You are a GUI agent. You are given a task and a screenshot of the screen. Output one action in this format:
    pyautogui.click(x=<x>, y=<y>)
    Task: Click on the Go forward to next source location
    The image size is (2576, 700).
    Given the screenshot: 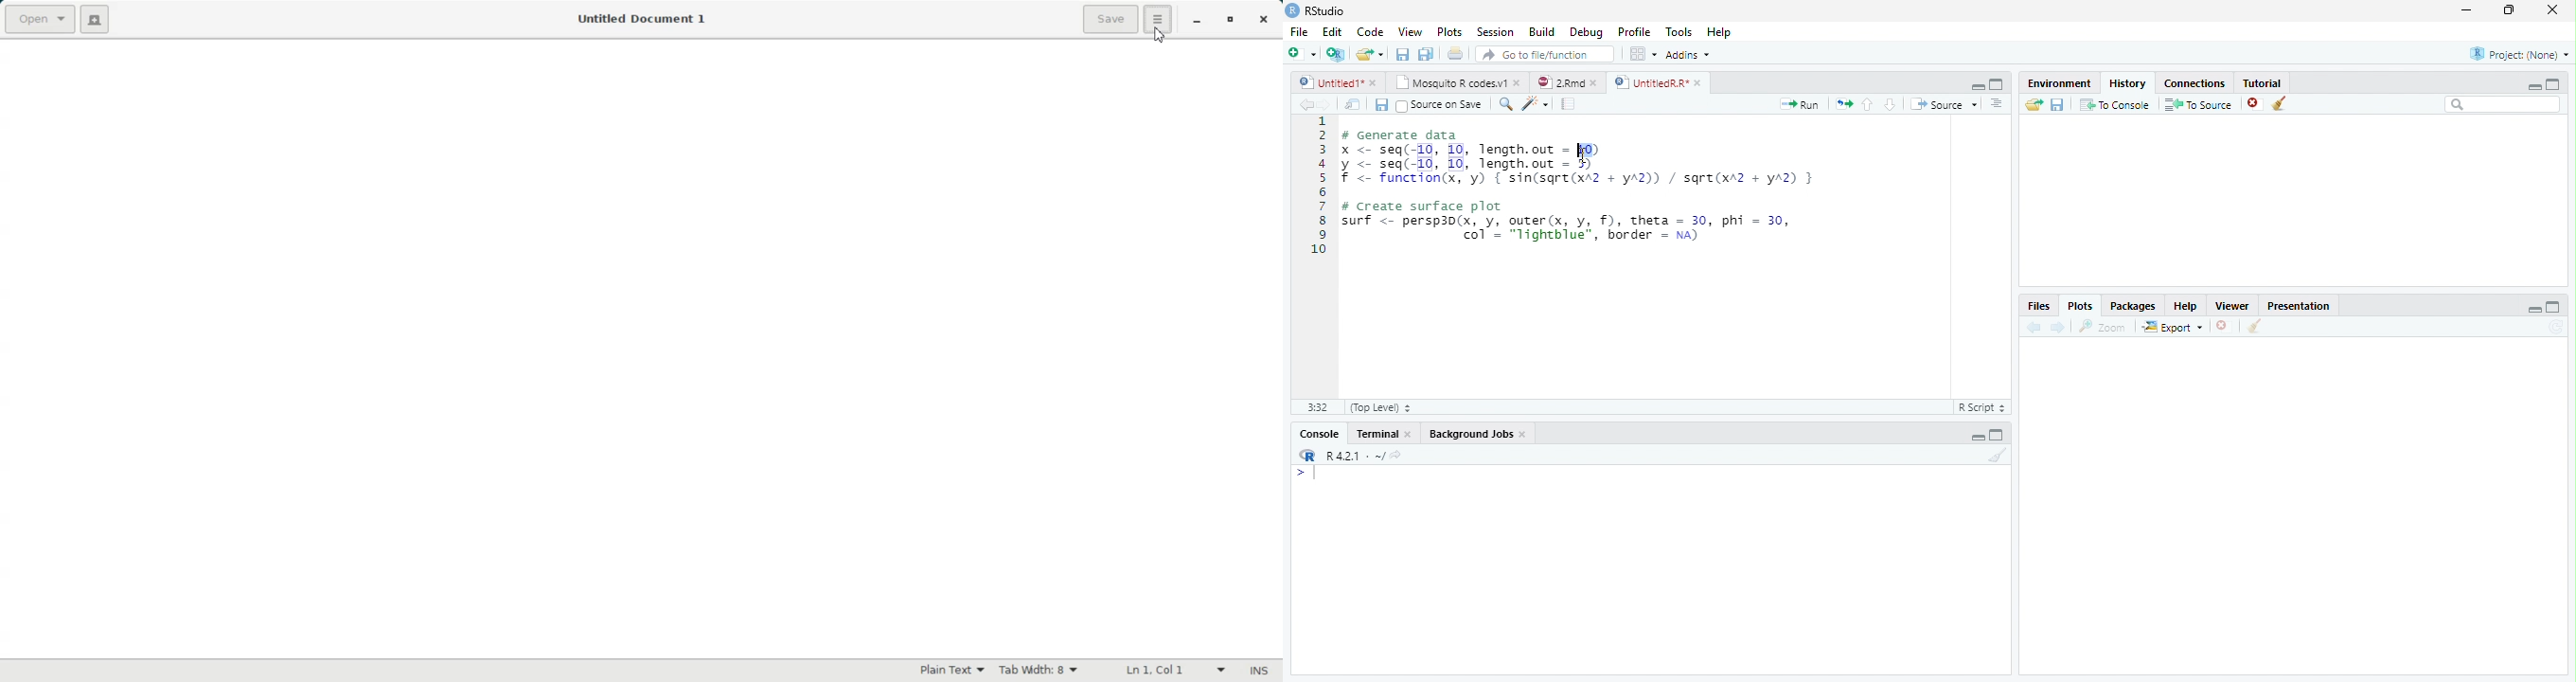 What is the action you would take?
    pyautogui.click(x=1325, y=105)
    